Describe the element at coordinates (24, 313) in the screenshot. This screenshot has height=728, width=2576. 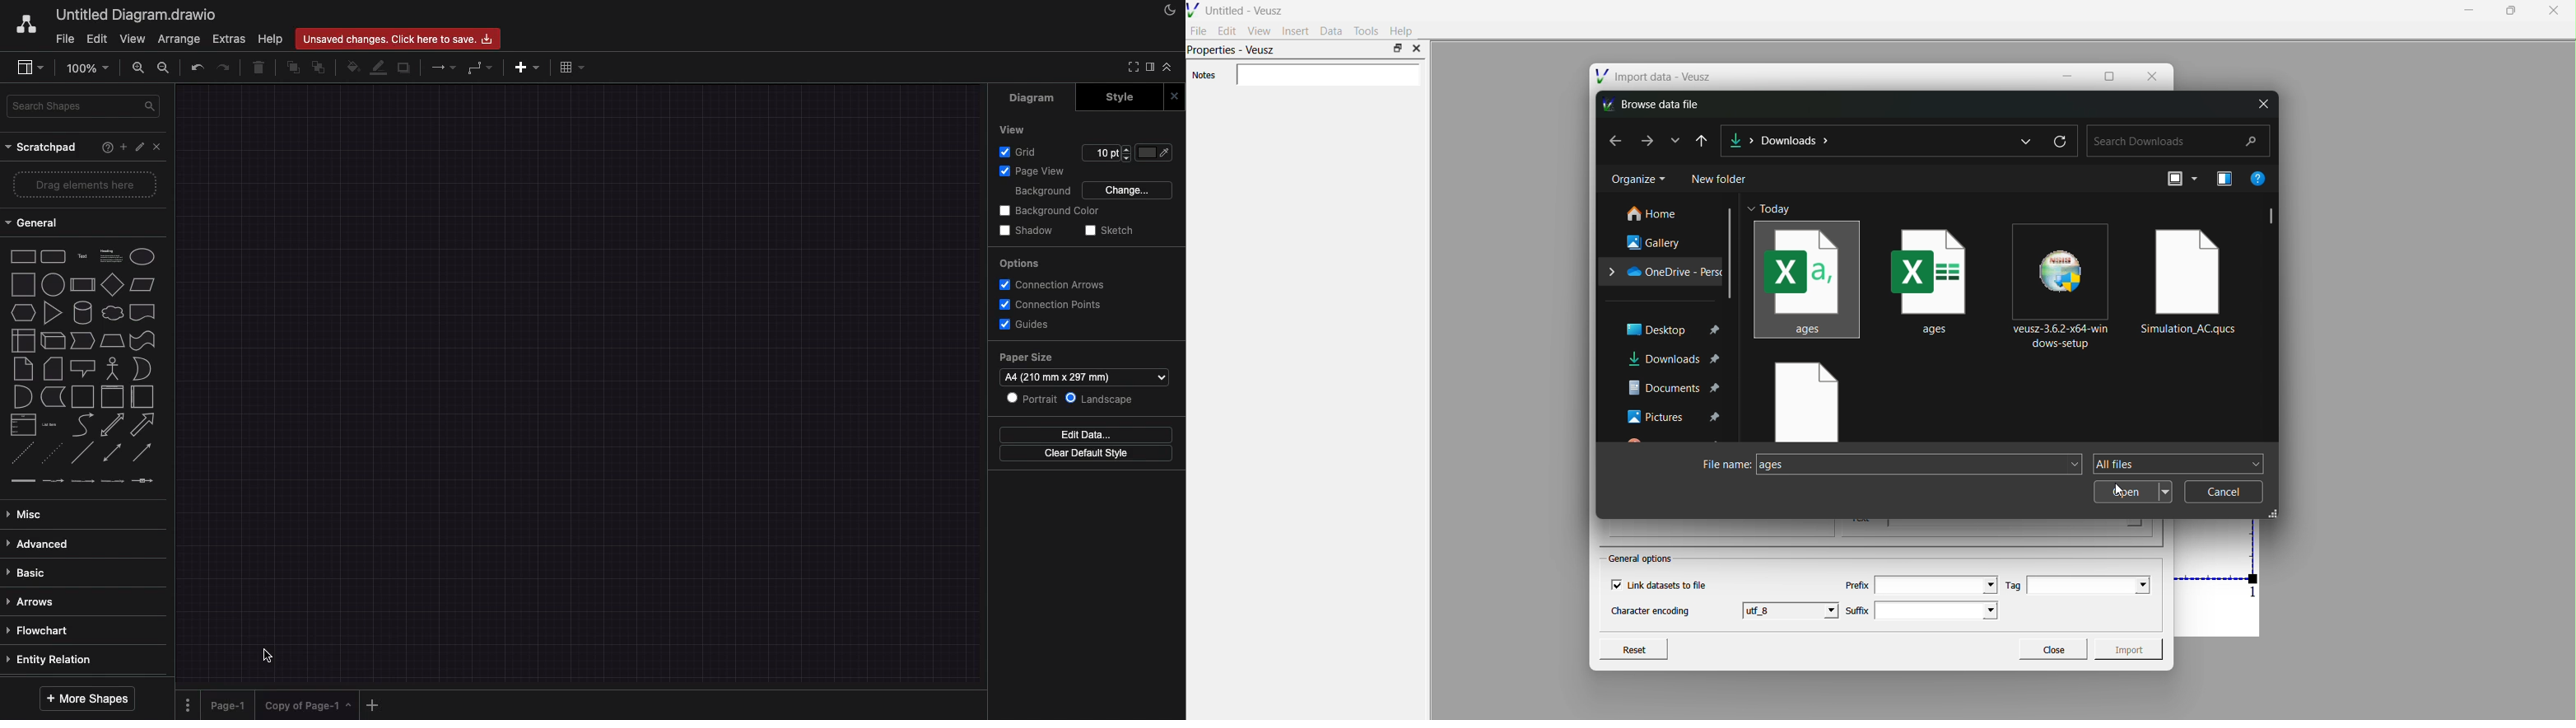
I see `hexagon` at that location.